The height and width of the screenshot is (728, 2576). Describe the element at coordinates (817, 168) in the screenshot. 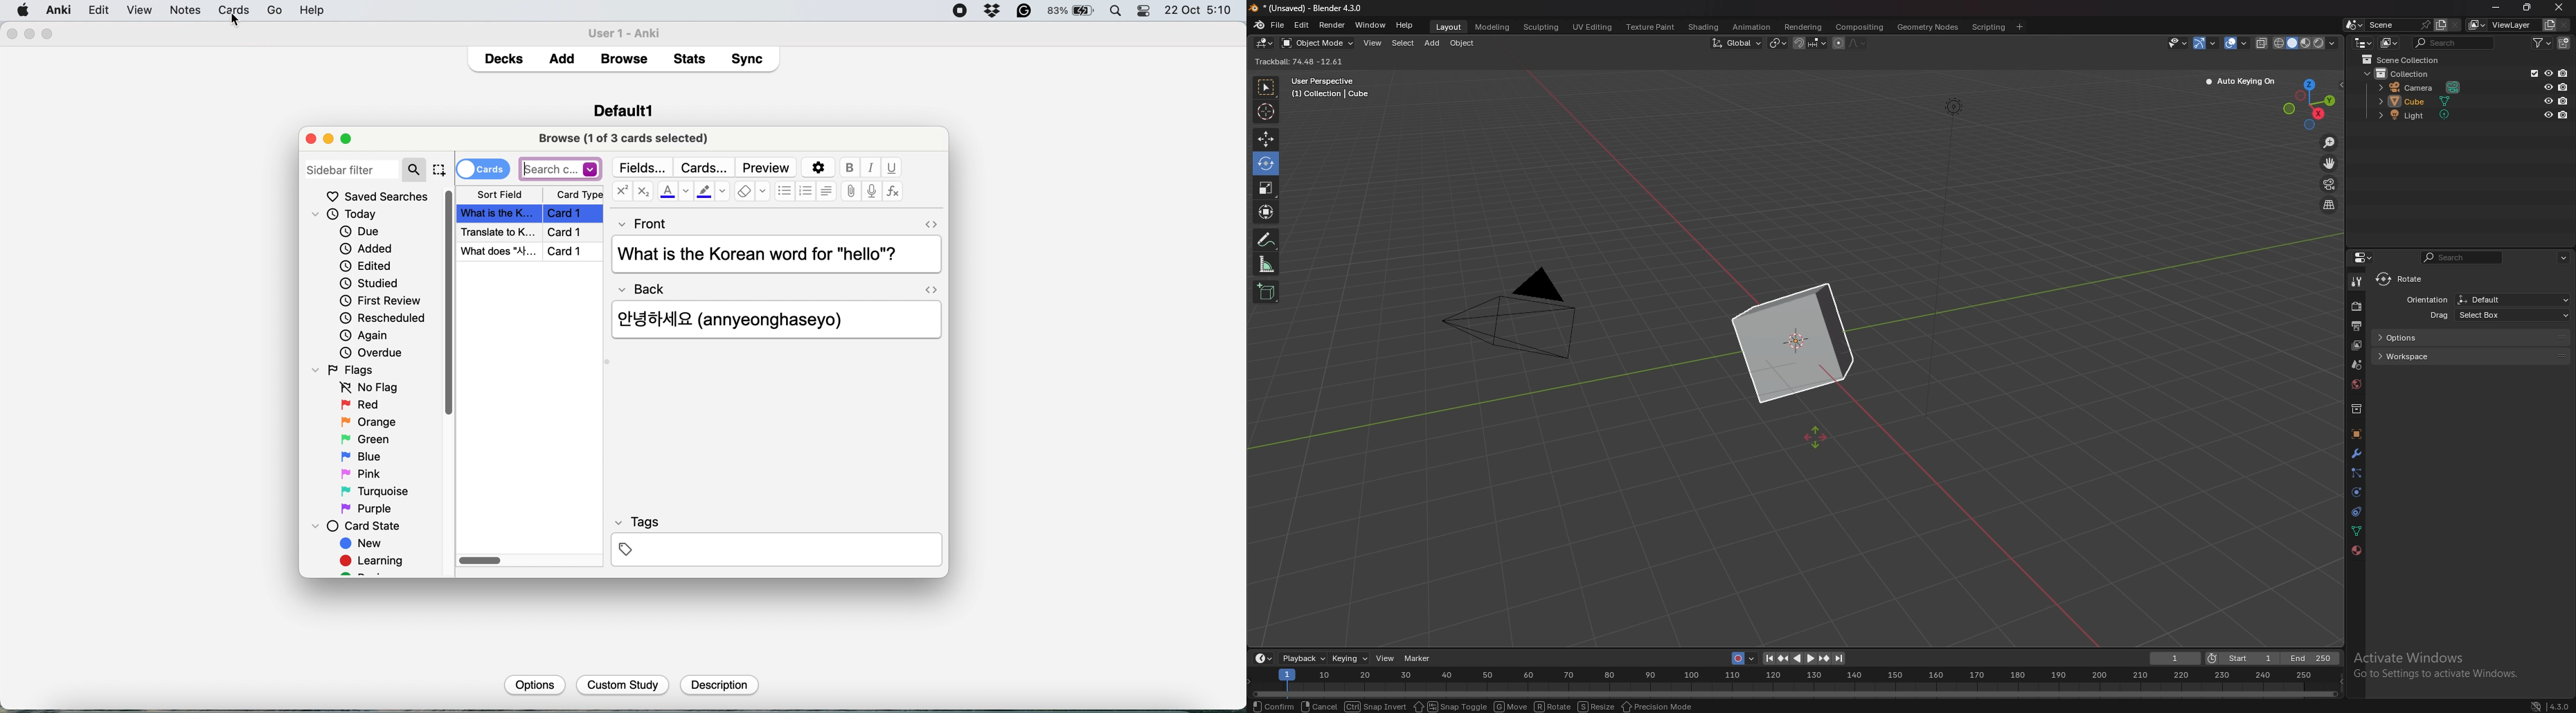

I see `settings` at that location.